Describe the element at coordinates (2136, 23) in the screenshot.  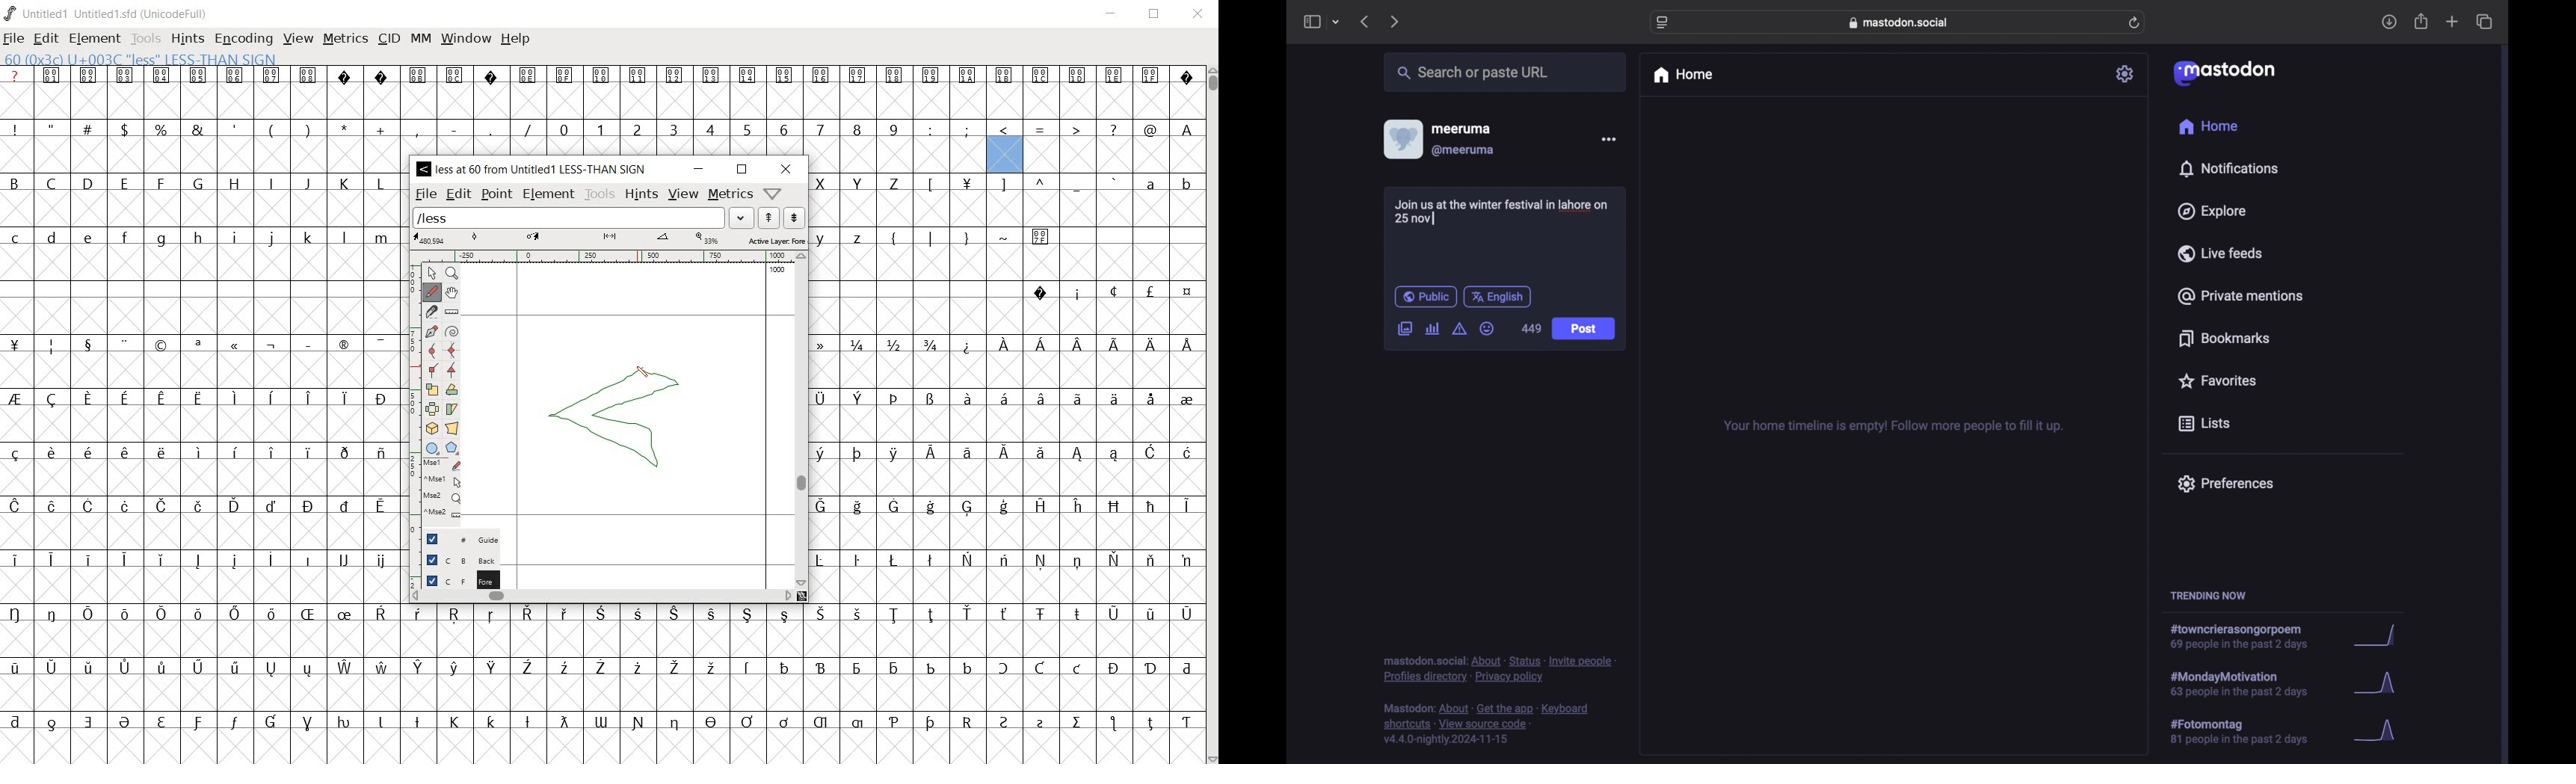
I see `refresh` at that location.